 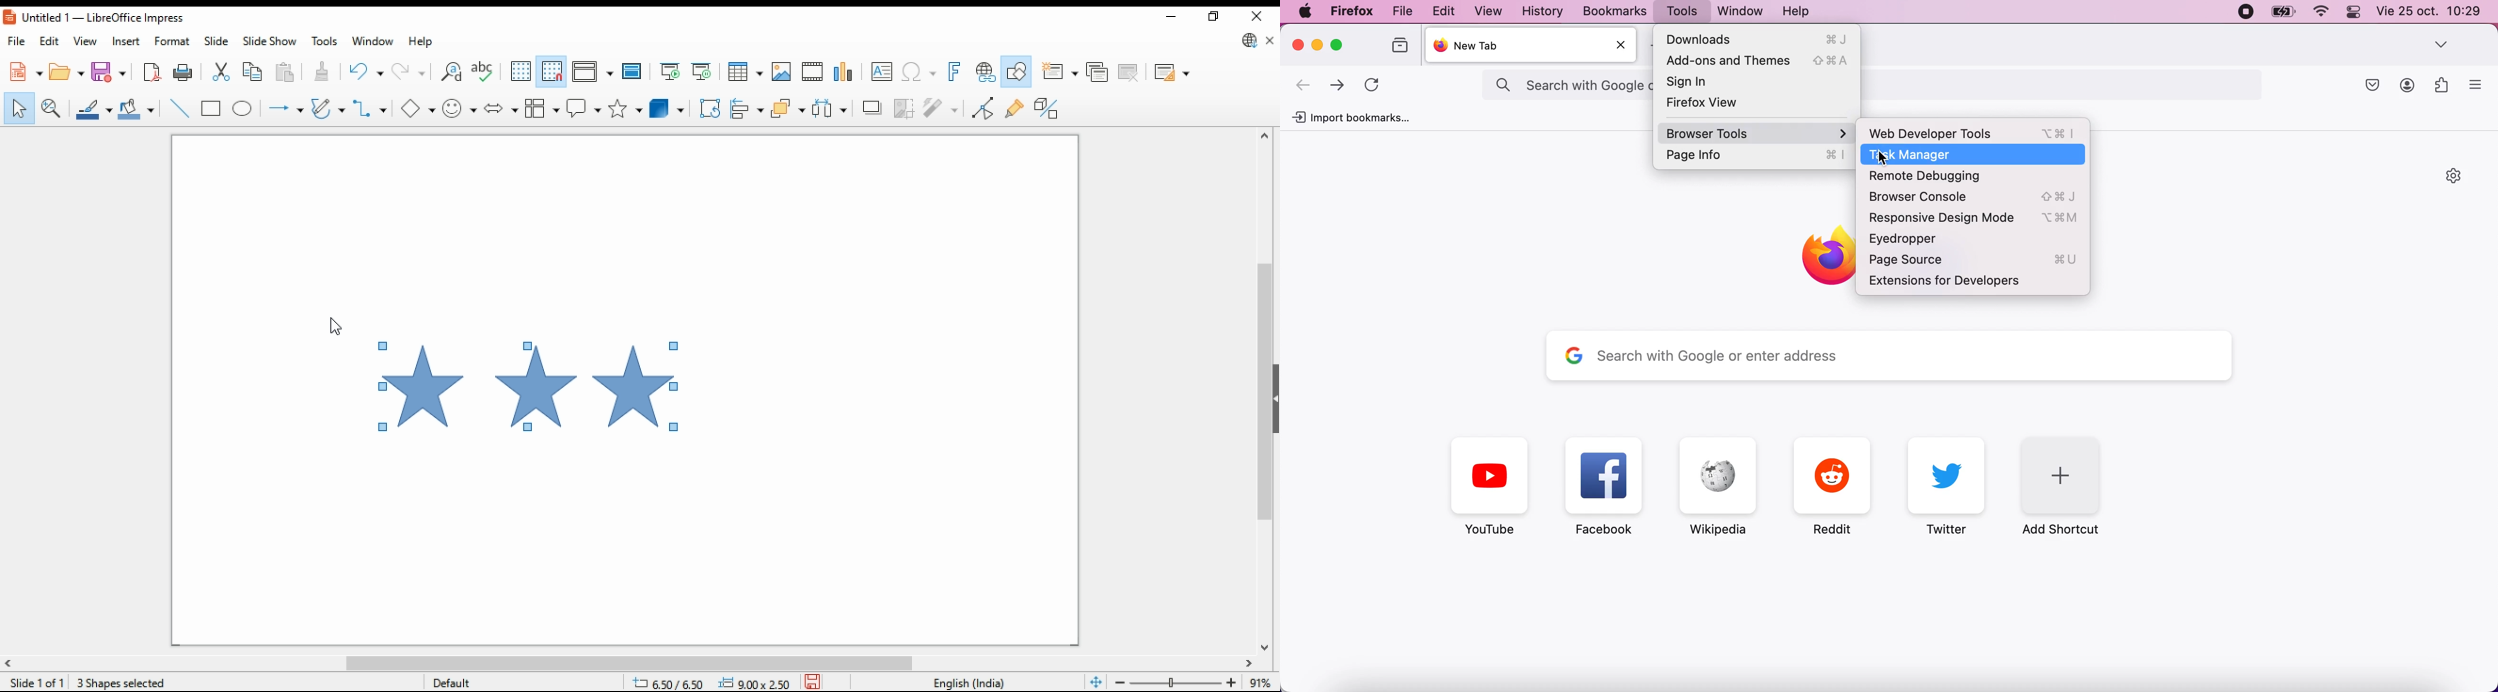 What do you see at coordinates (812, 70) in the screenshot?
I see `insert video` at bounding box center [812, 70].